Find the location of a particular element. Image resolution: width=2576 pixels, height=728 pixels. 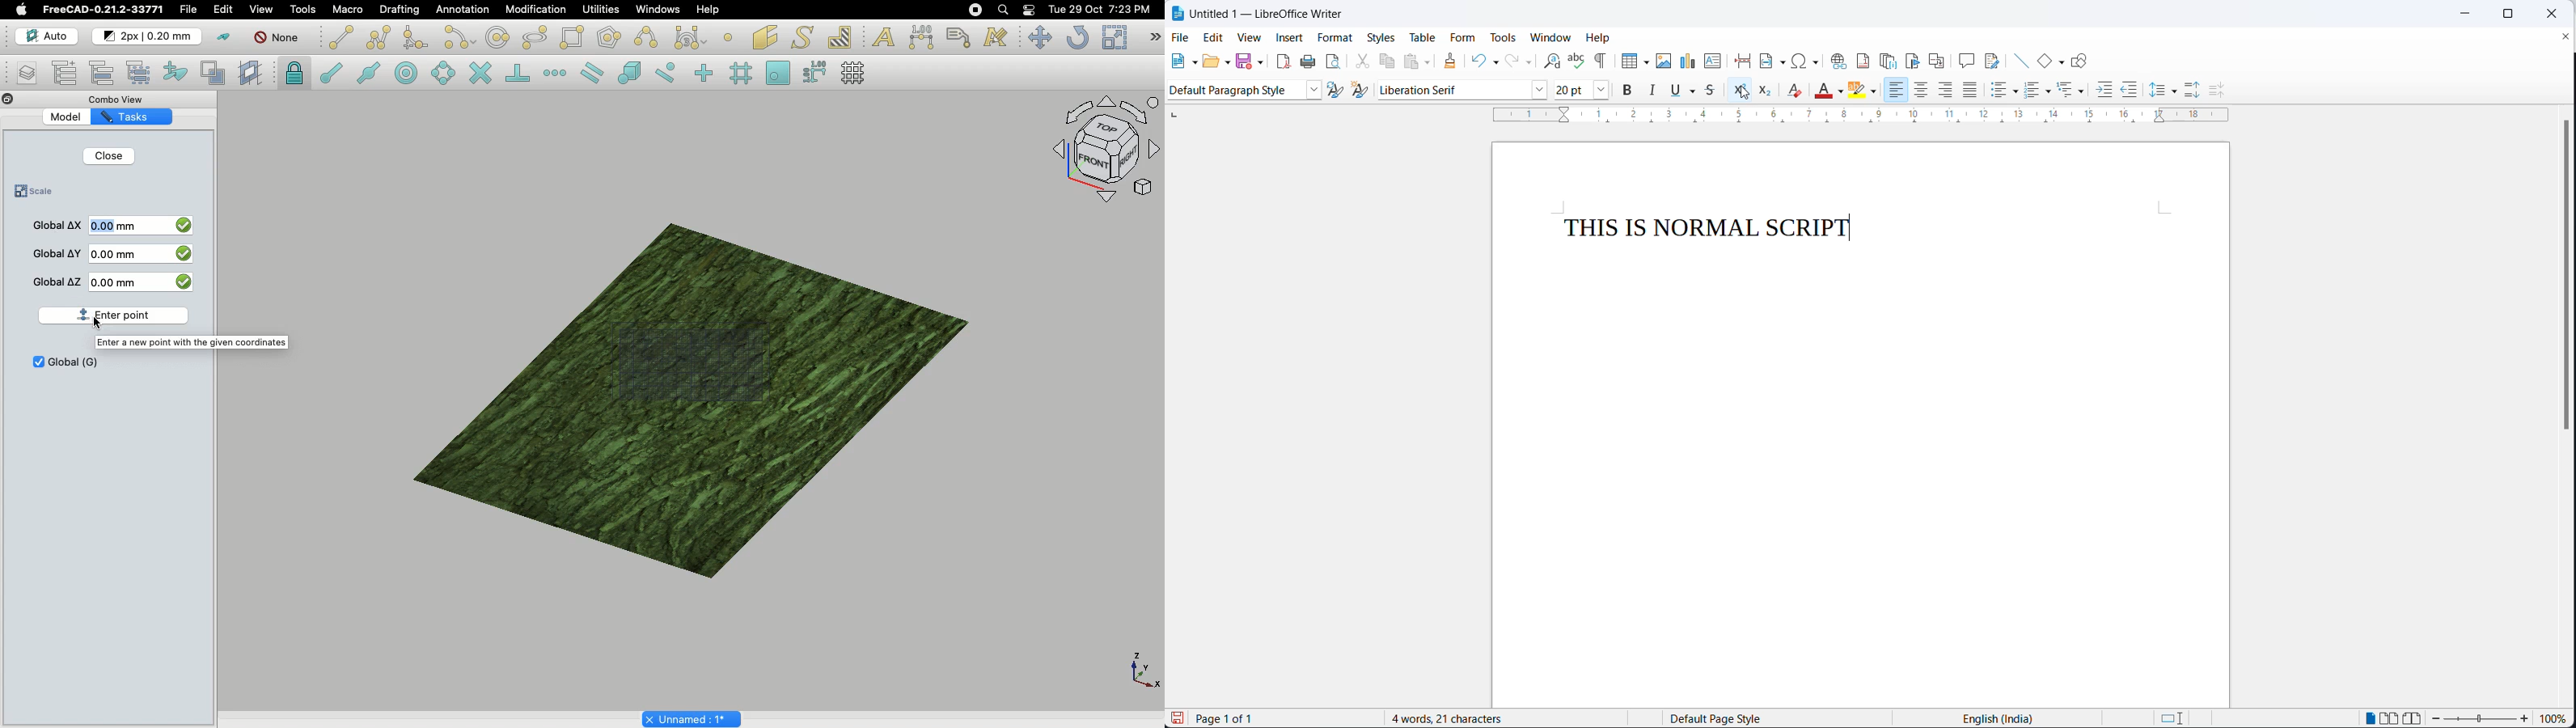

0 mm is located at coordinates (143, 222).